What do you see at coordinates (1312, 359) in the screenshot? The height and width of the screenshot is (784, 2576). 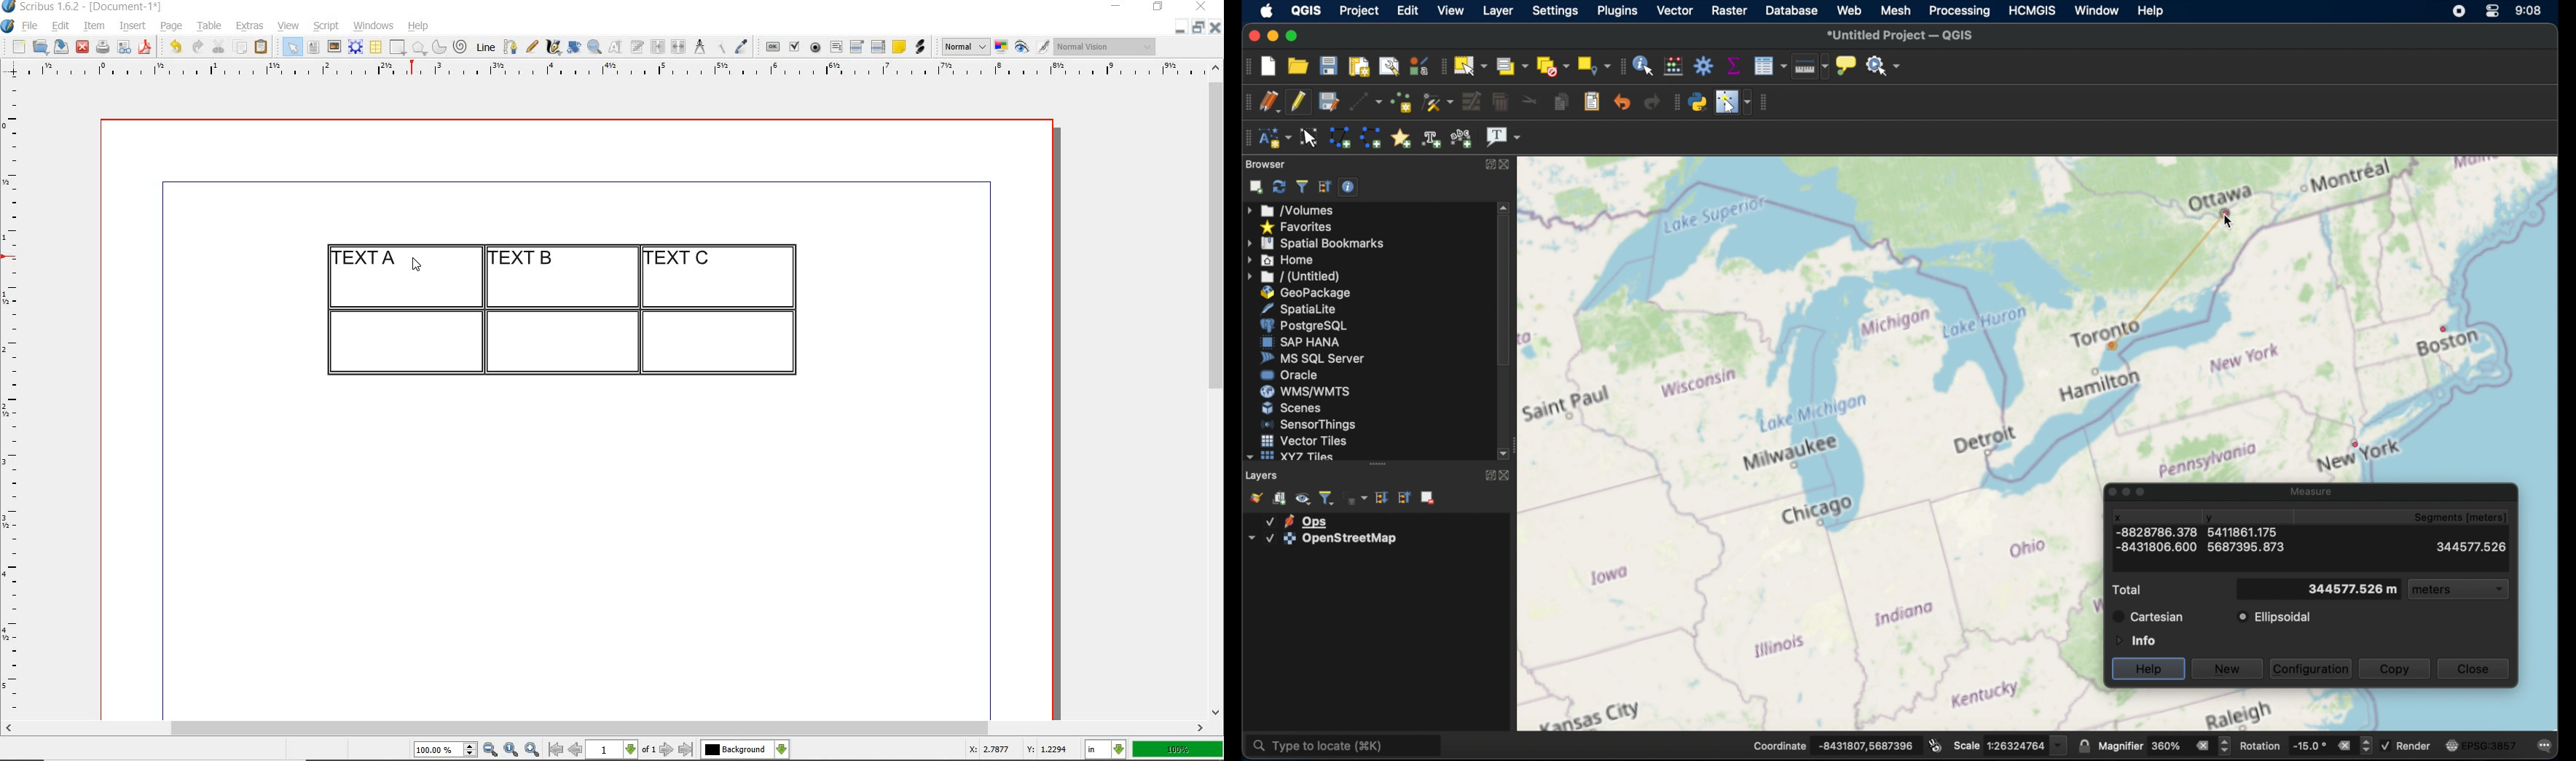 I see `ms sql server` at bounding box center [1312, 359].